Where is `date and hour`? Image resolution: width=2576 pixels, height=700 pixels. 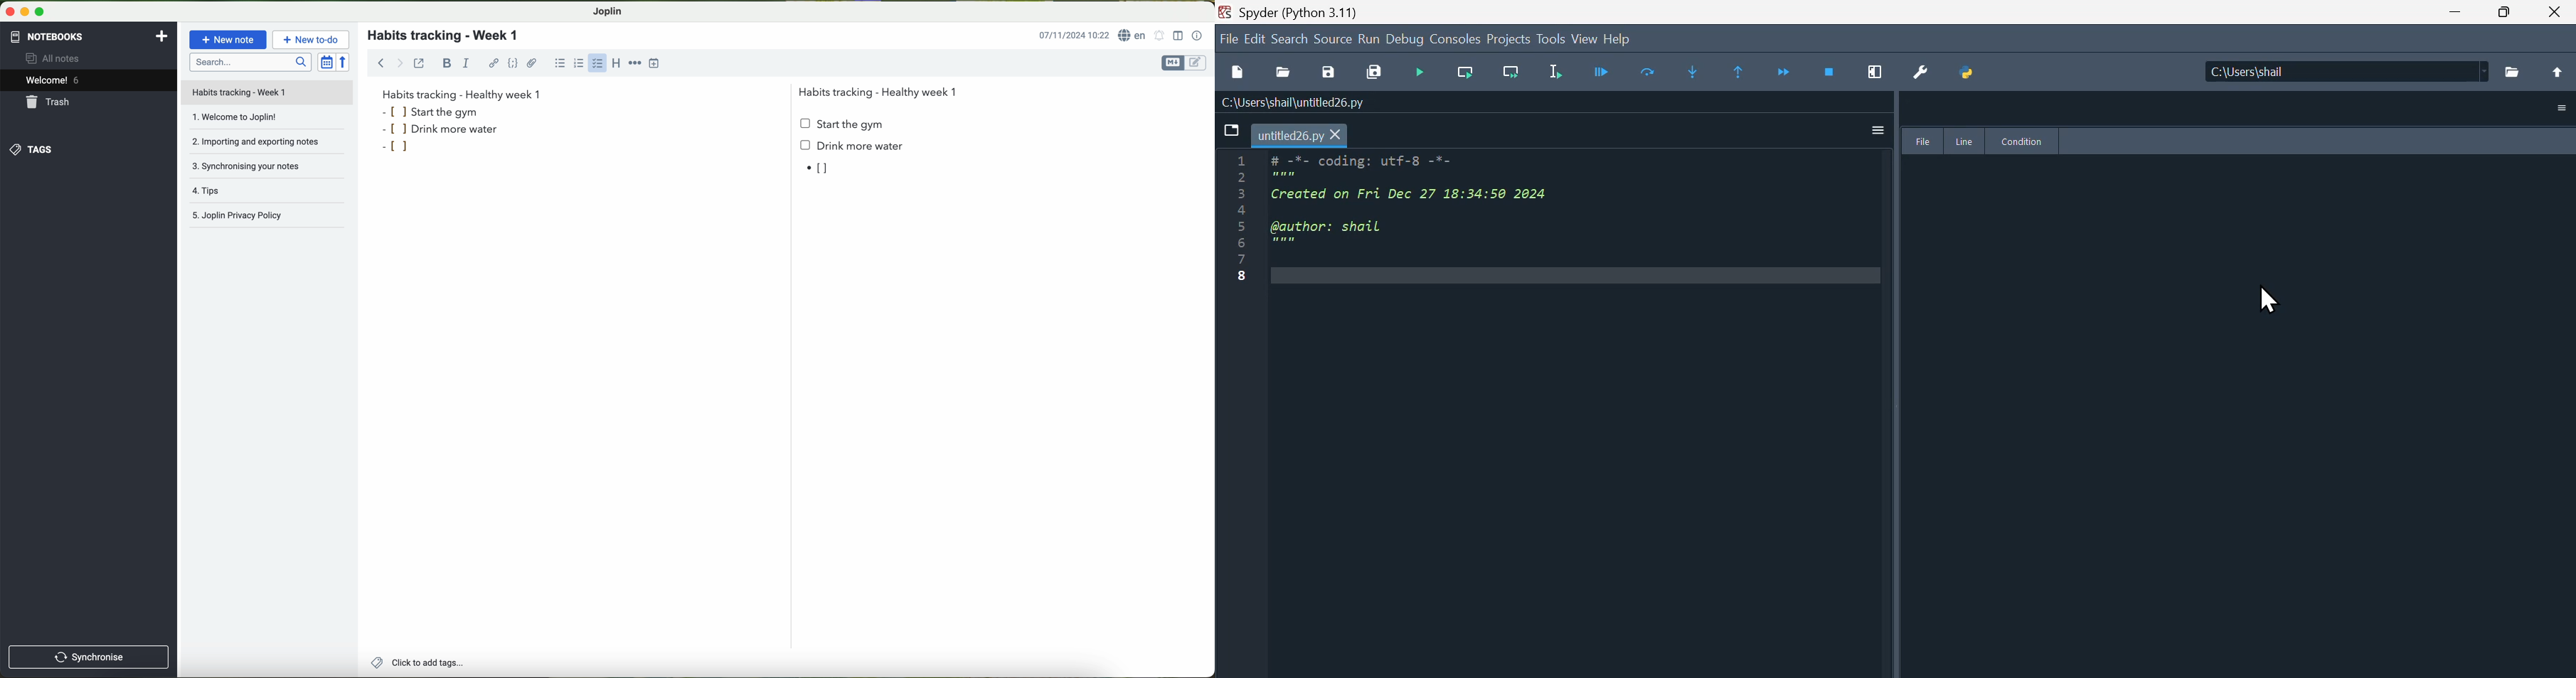
date and hour is located at coordinates (1074, 35).